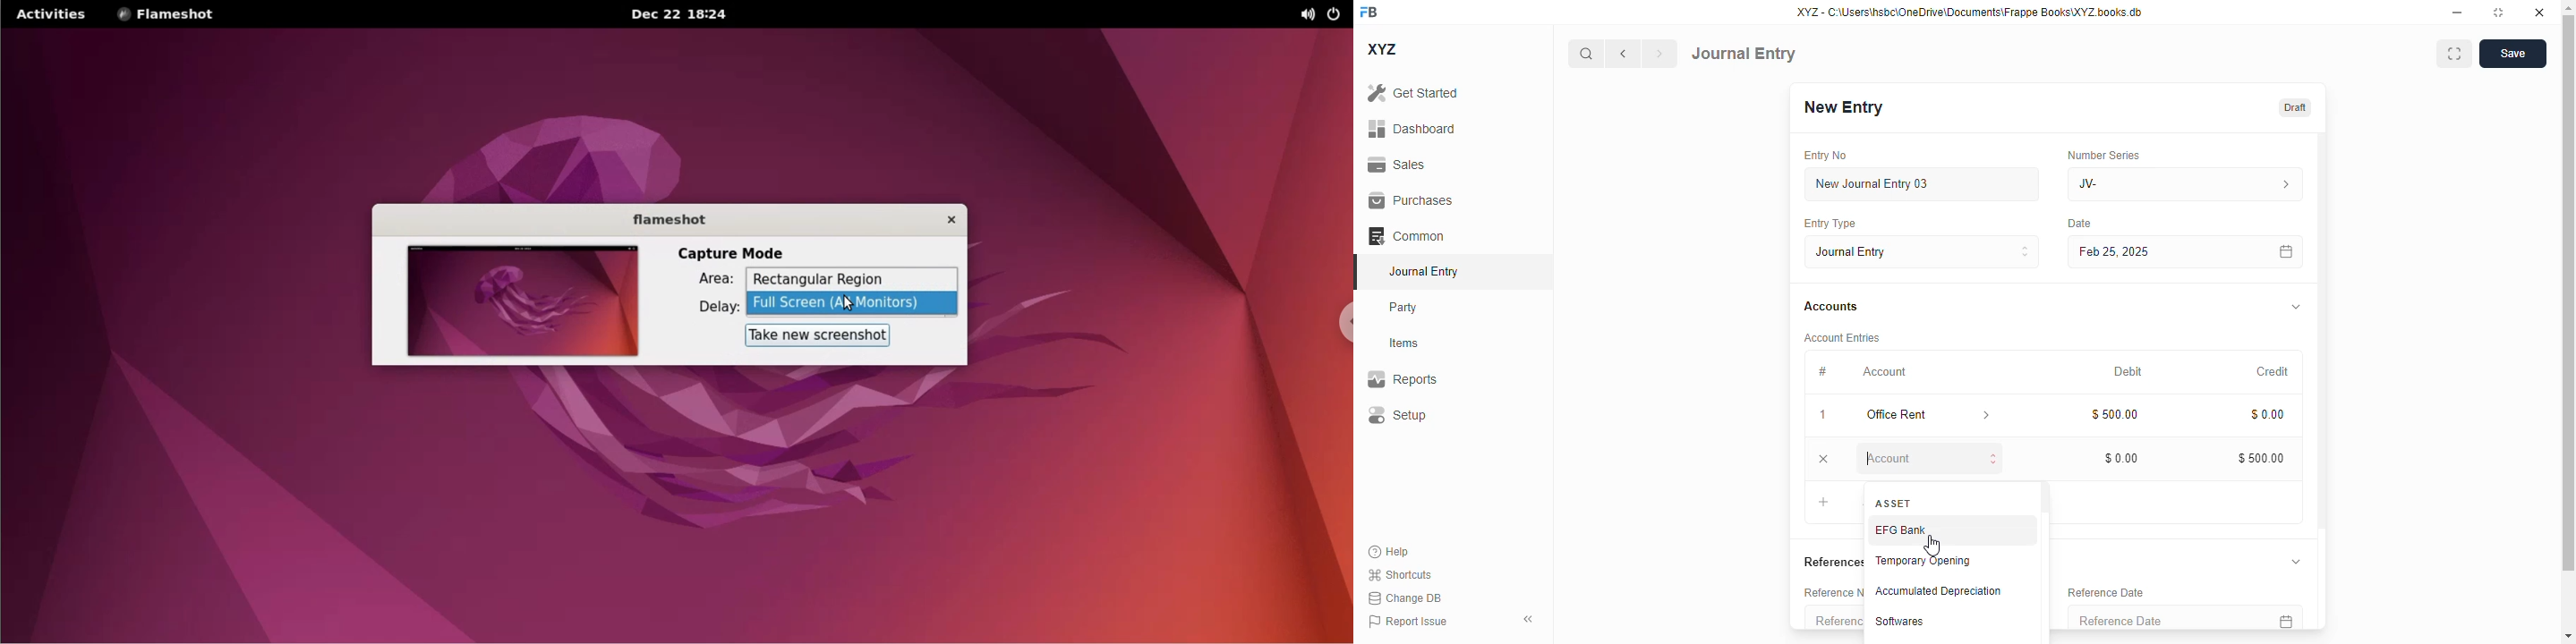 This screenshot has width=2576, height=644. I want to click on entry type, so click(1833, 223).